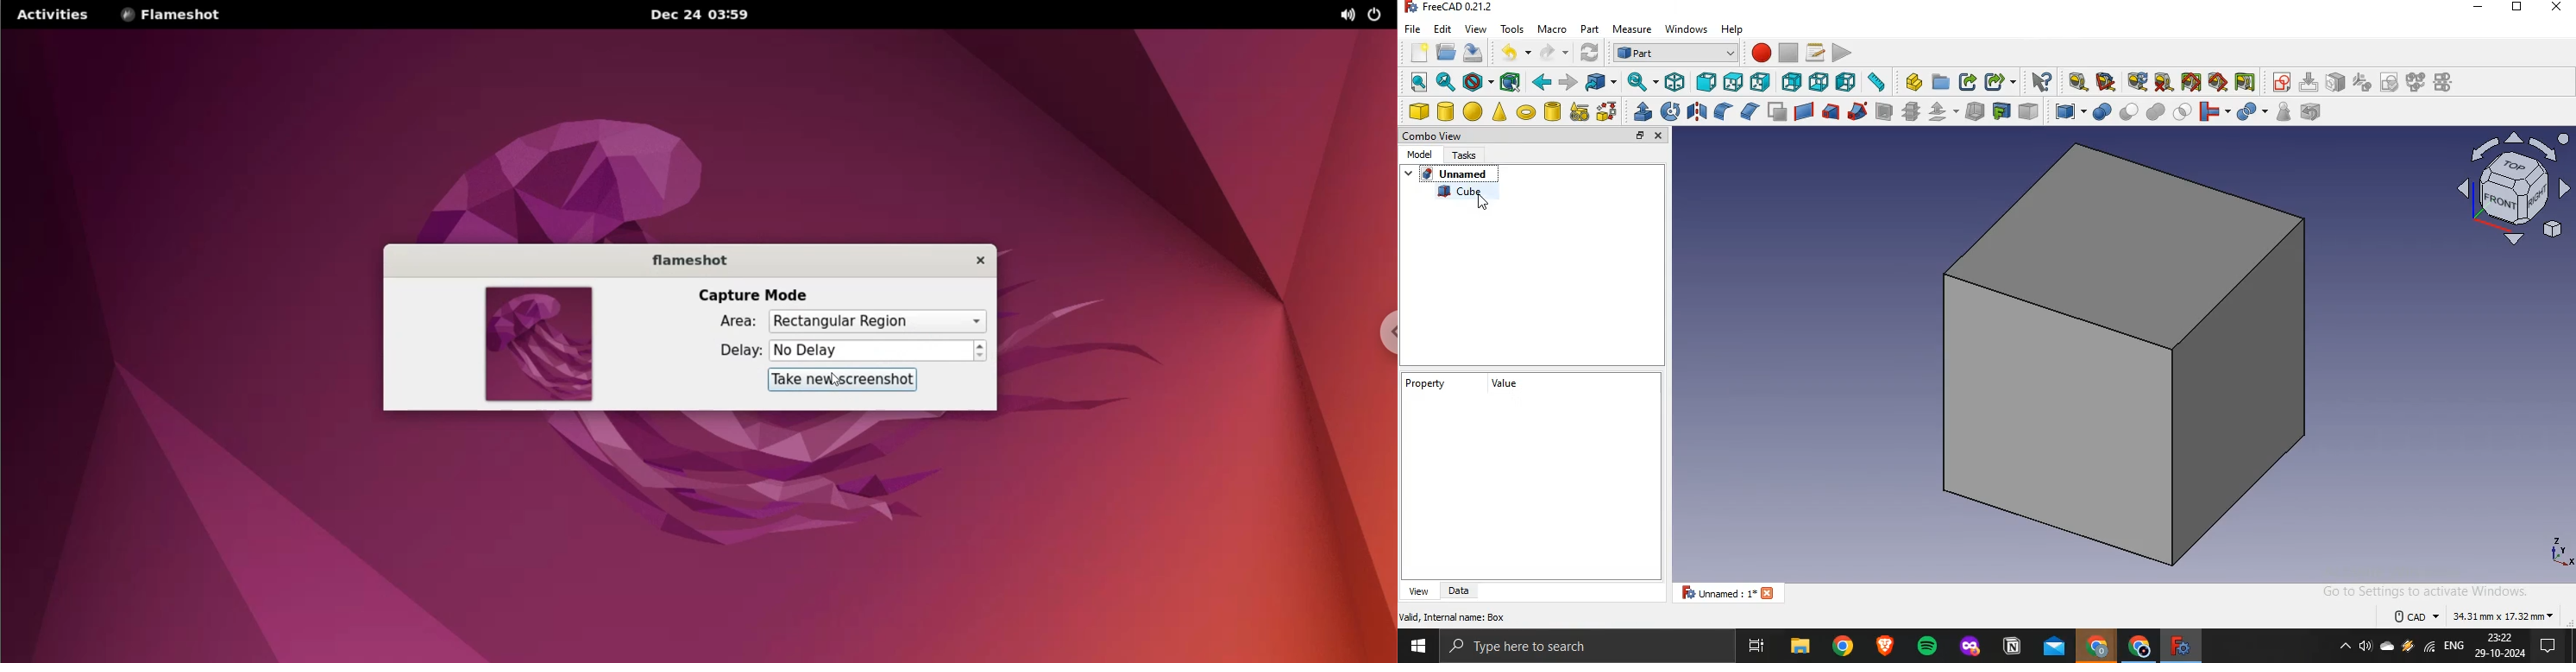 This screenshot has height=672, width=2576. What do you see at coordinates (2545, 647) in the screenshot?
I see `notifications` at bounding box center [2545, 647].